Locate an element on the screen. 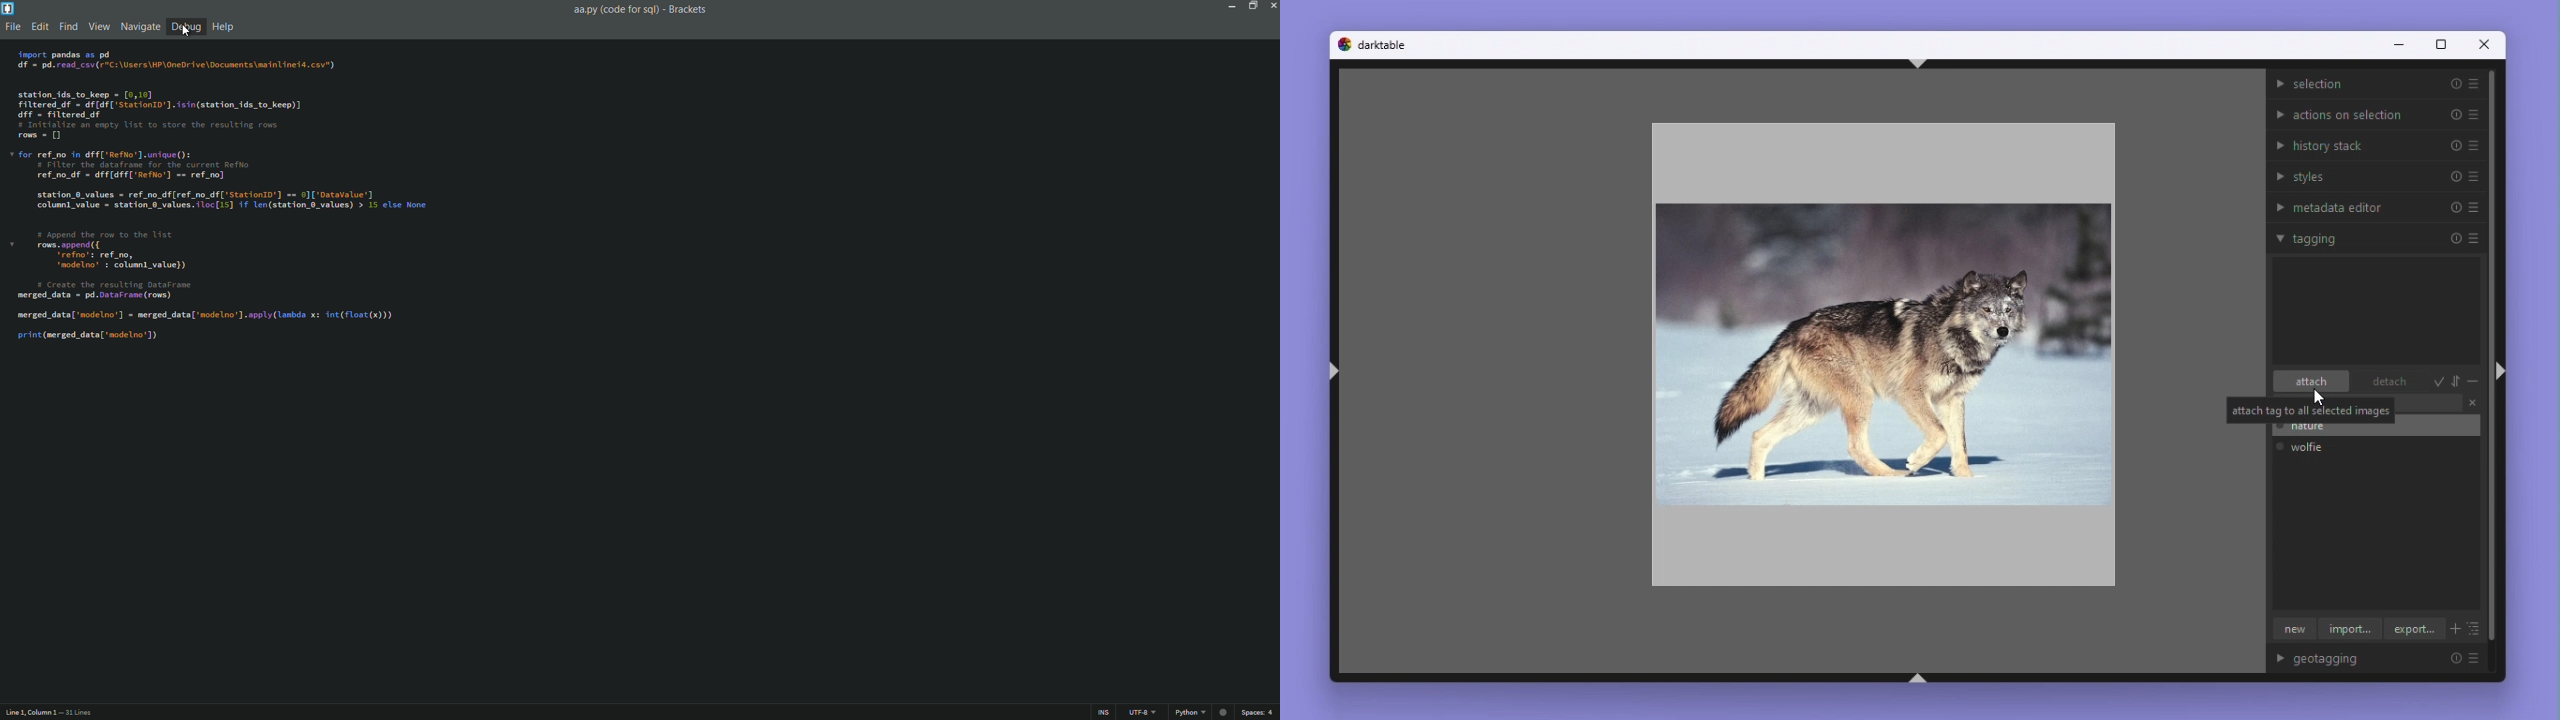 This screenshot has height=728, width=2576. Dark Table is located at coordinates (1384, 44).